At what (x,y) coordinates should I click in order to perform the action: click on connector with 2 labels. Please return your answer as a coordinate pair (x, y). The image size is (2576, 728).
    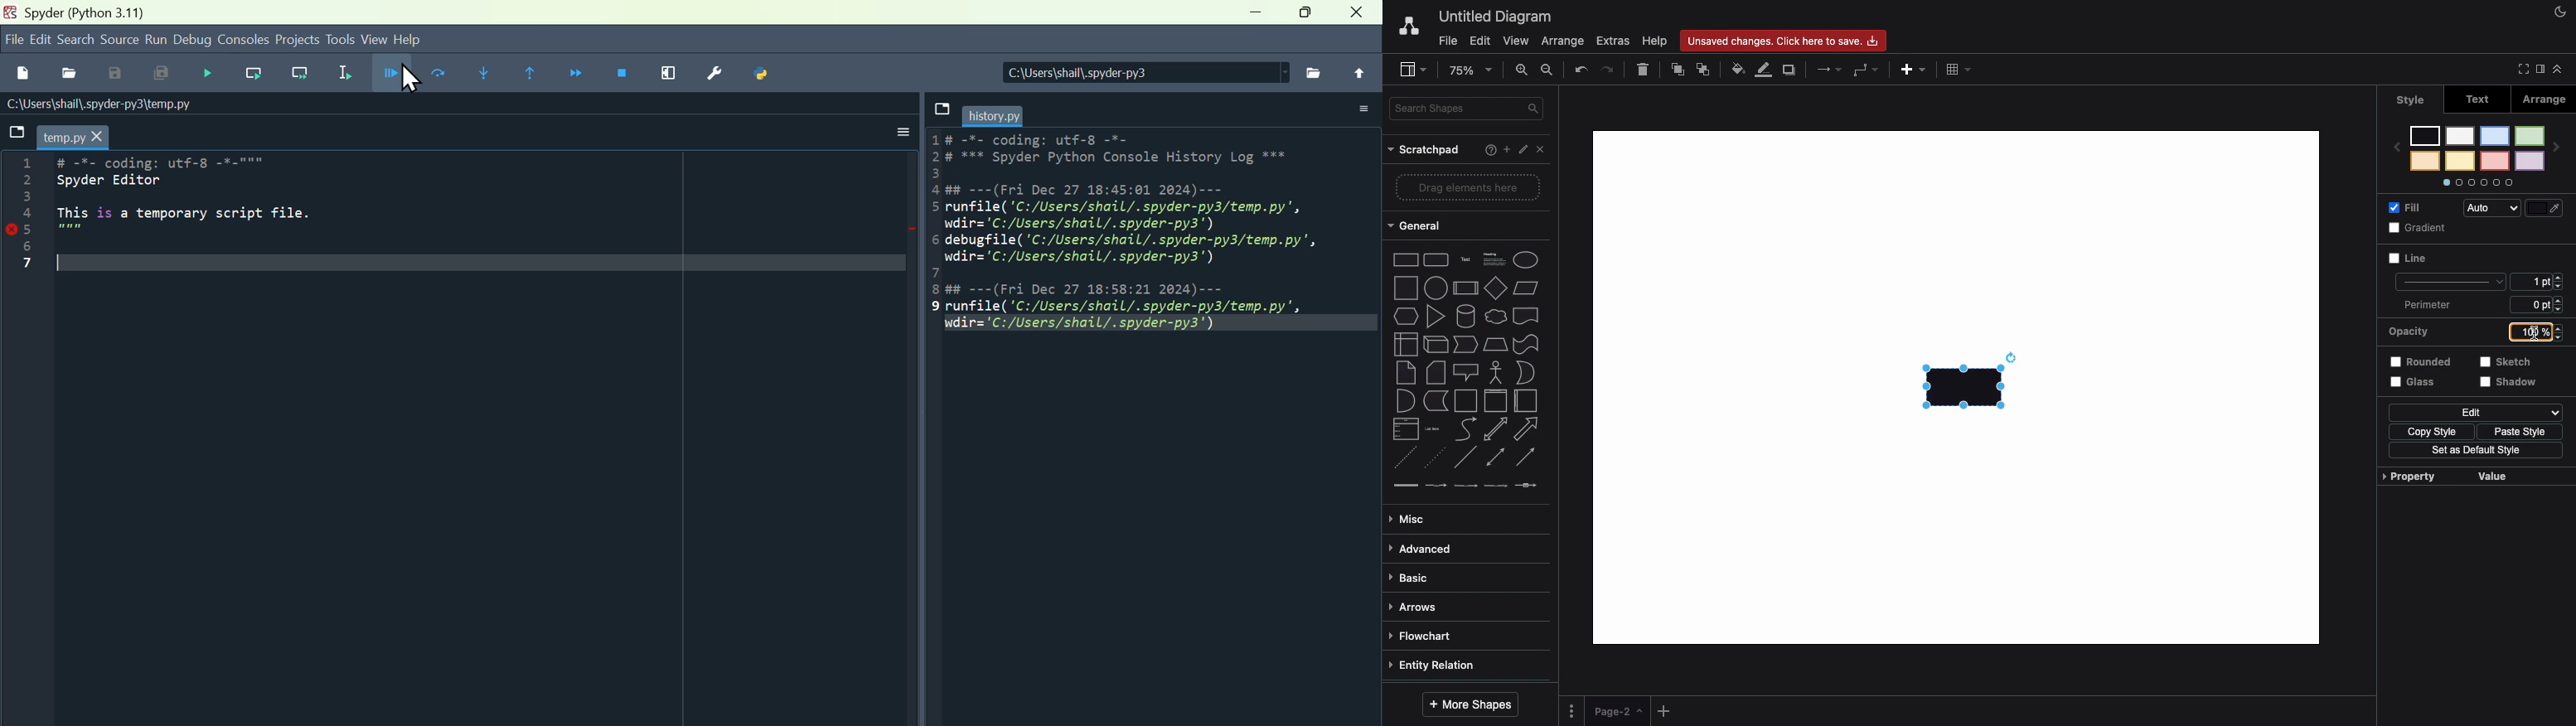
    Looking at the image, I should click on (1465, 486).